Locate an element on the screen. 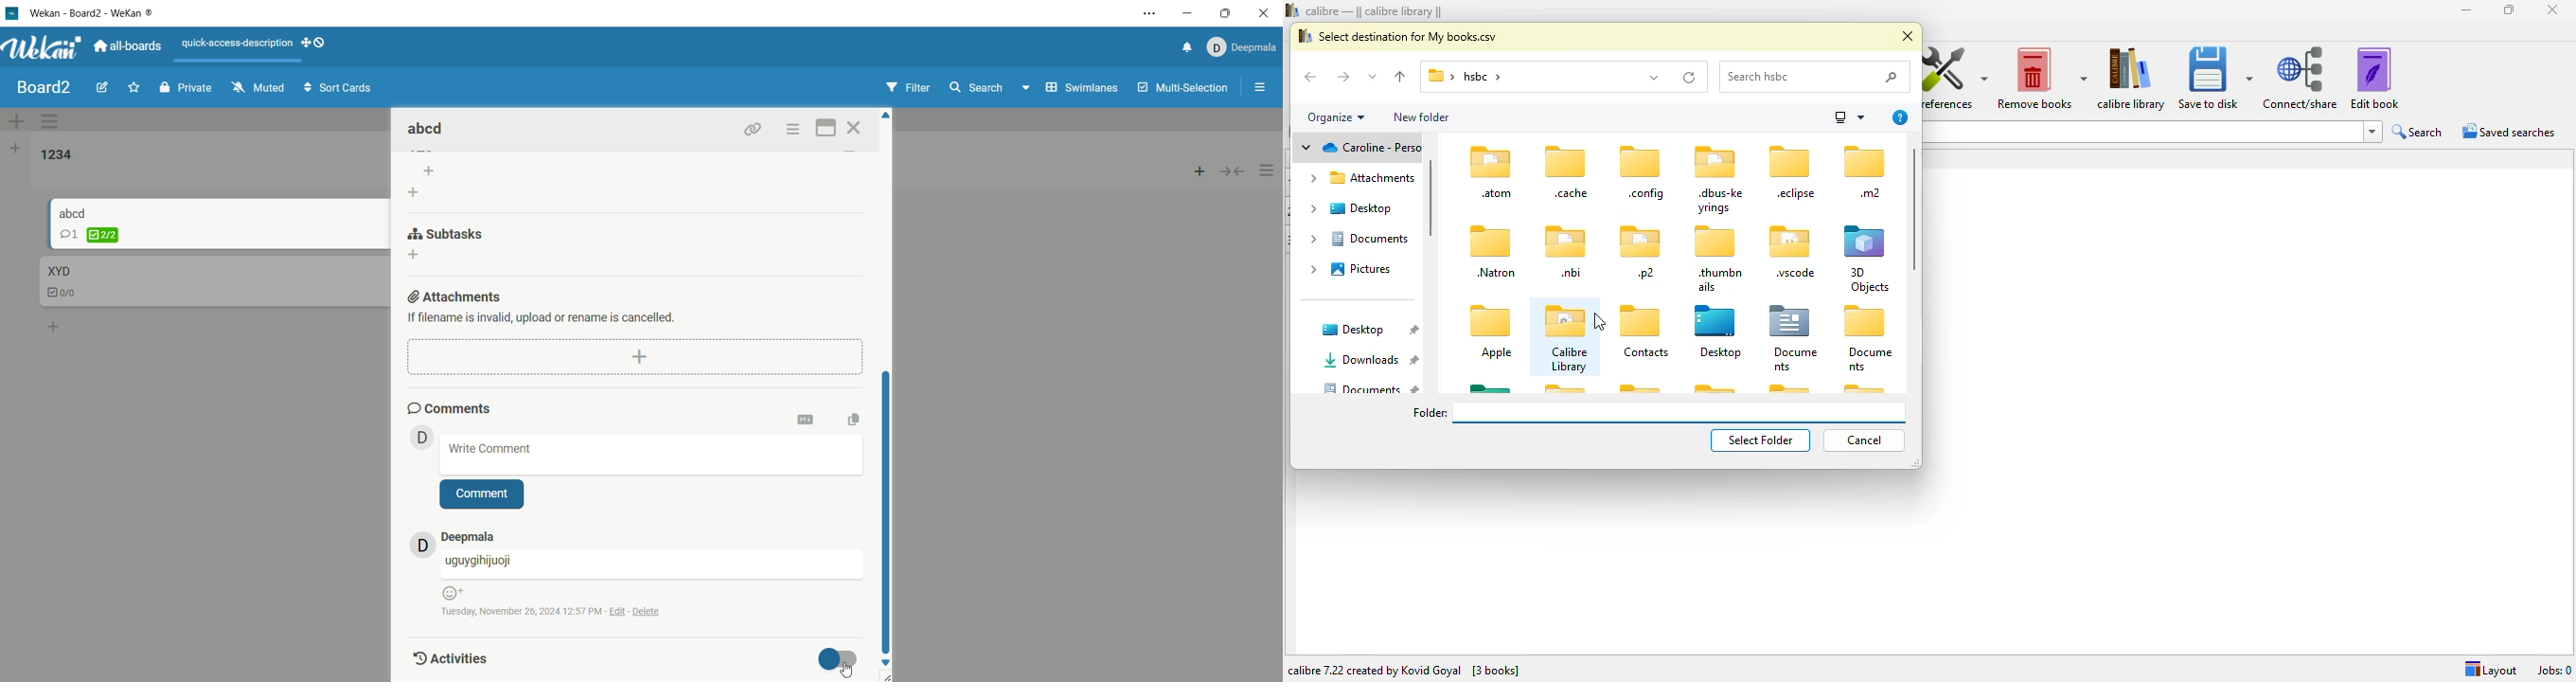 The width and height of the screenshot is (2576, 700). emoji is located at coordinates (452, 592).